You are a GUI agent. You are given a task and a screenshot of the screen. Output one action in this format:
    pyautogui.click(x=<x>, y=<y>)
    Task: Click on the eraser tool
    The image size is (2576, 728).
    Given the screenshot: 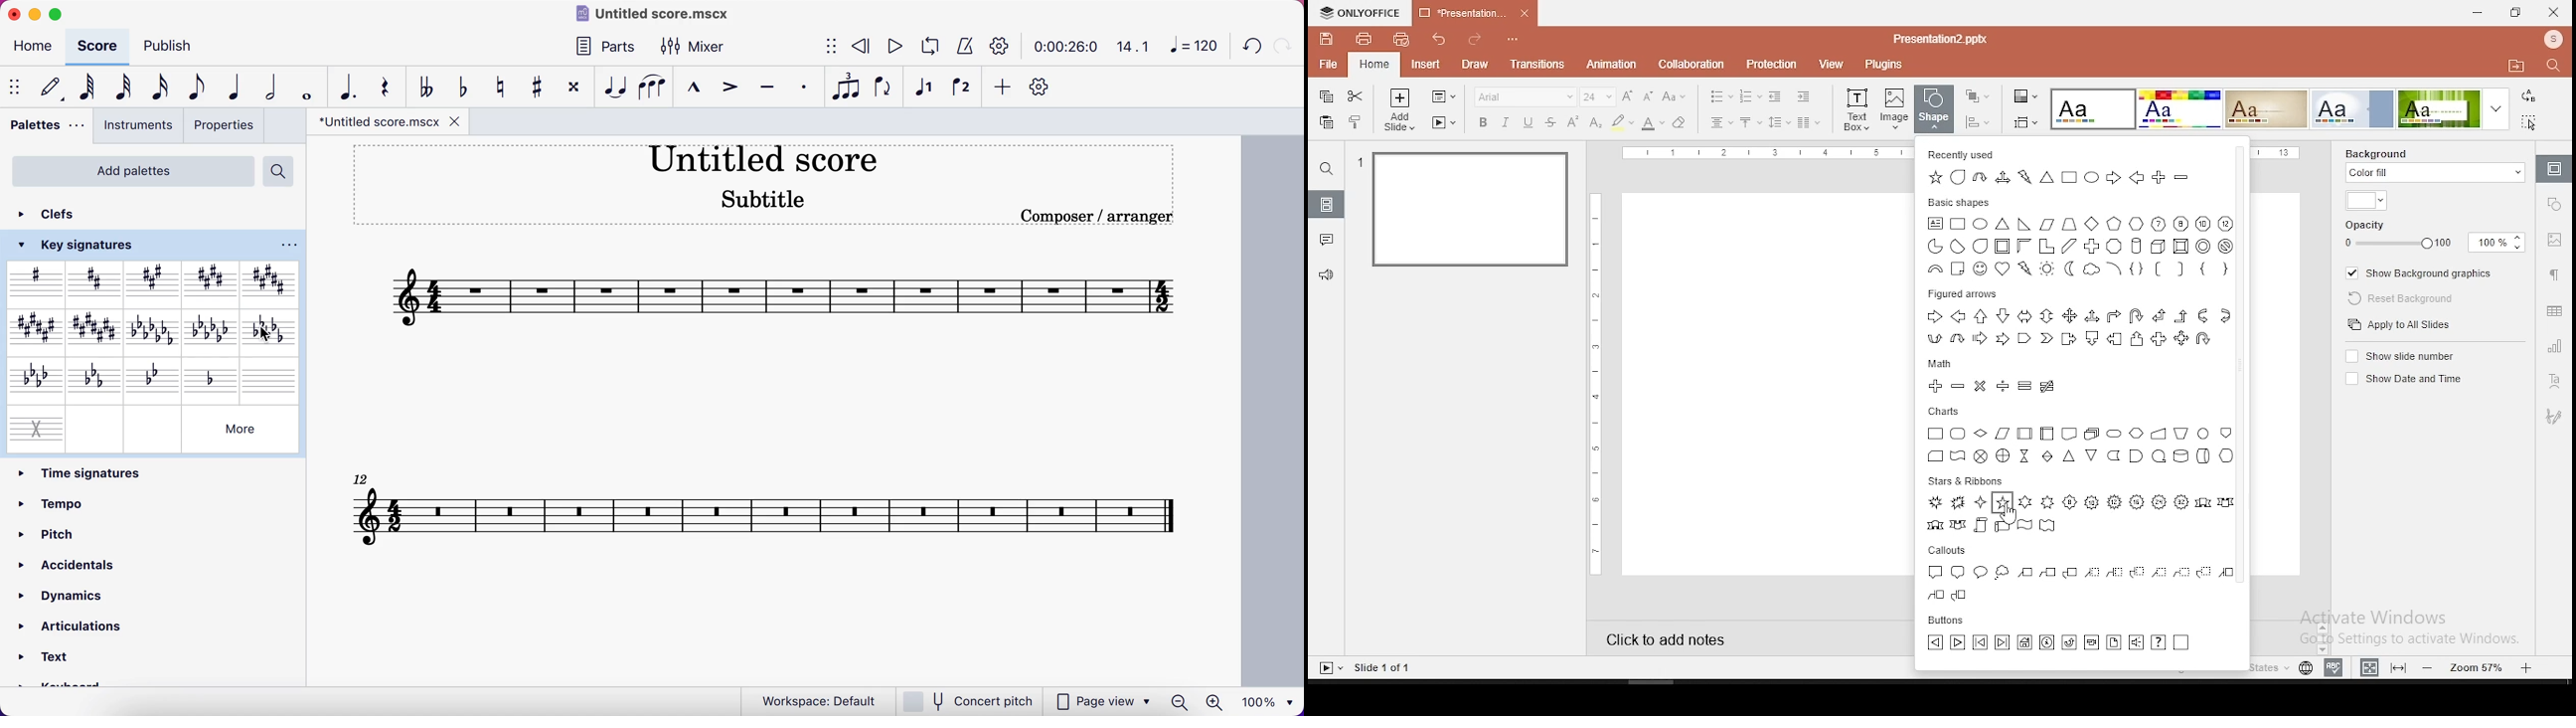 What is the action you would take?
    pyautogui.click(x=1679, y=123)
    